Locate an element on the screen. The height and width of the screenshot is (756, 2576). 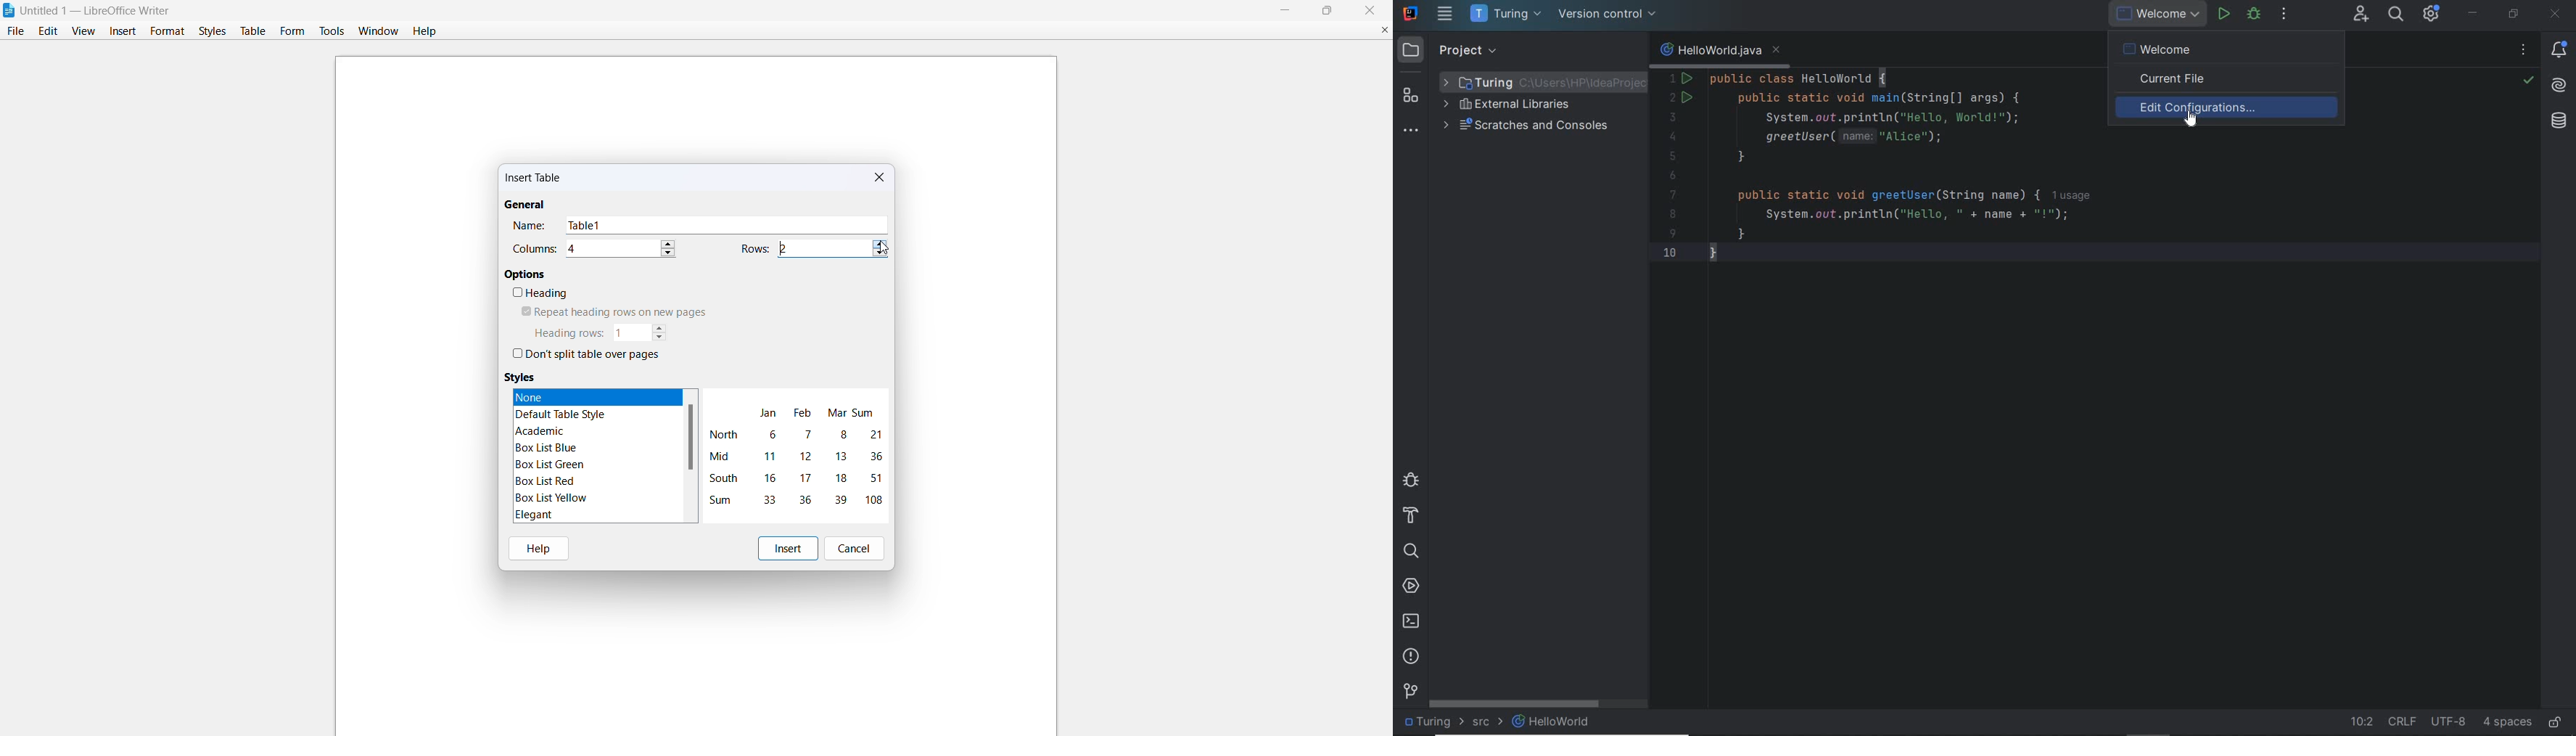
box list blue is located at coordinates (548, 448).